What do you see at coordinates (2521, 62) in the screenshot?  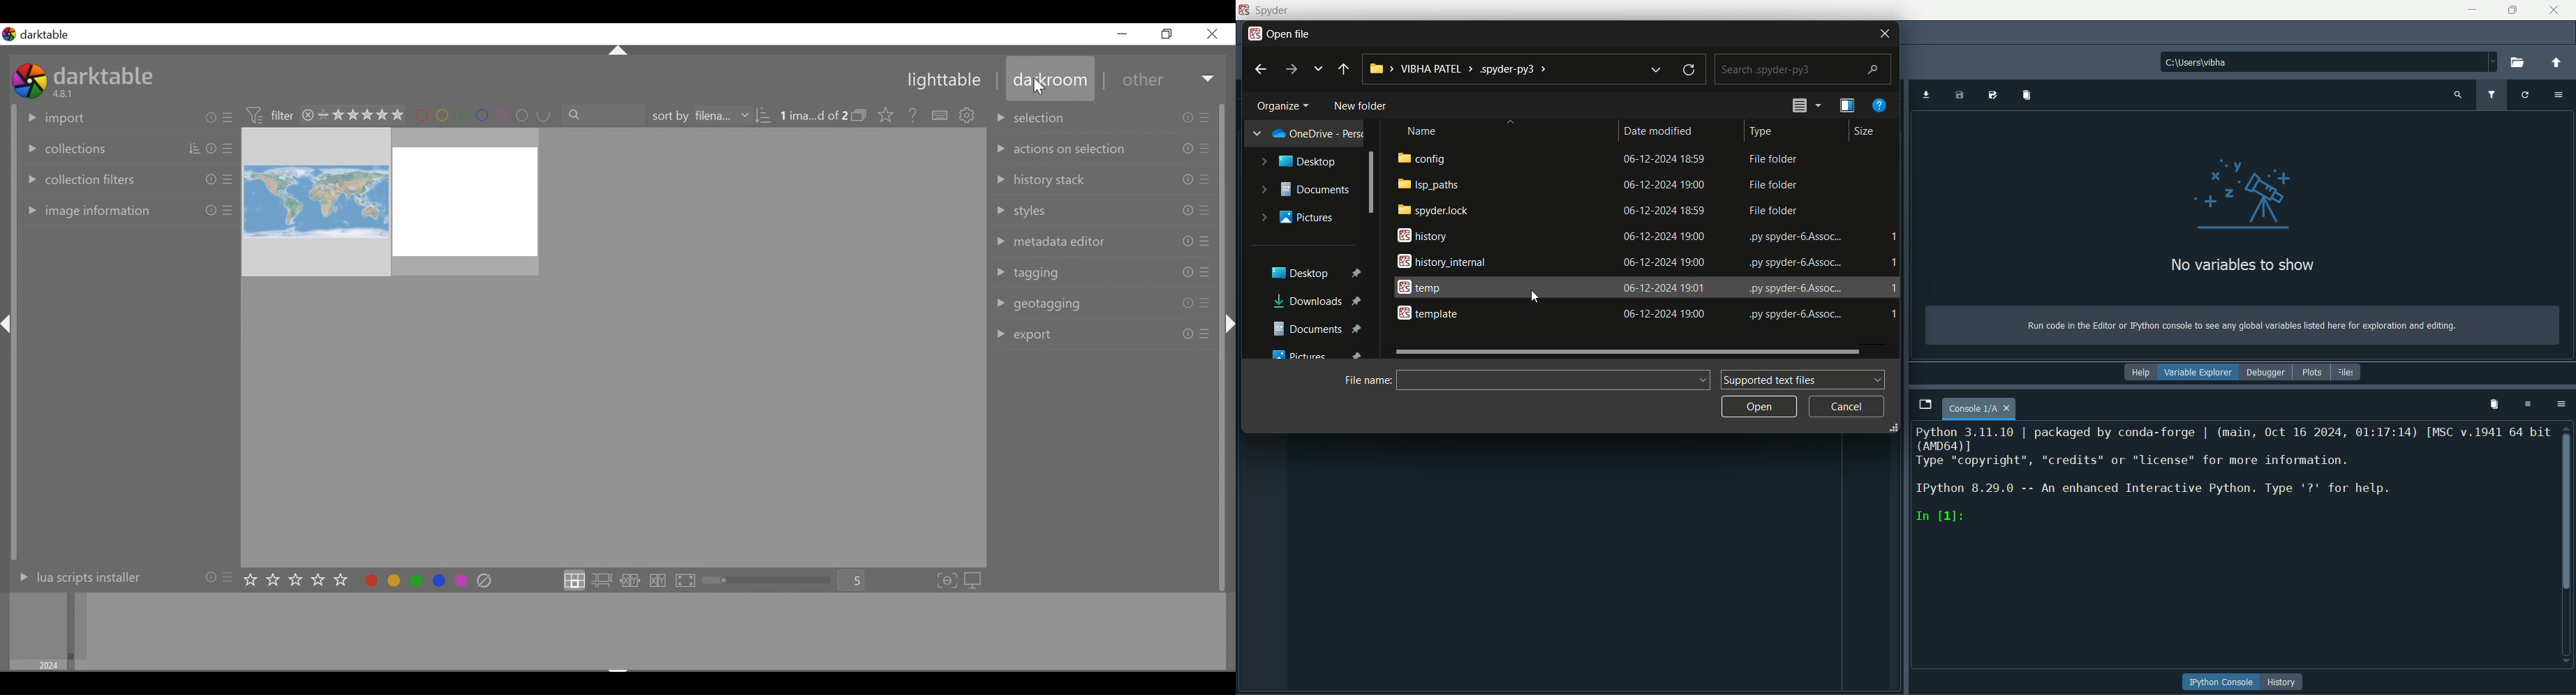 I see `open folder` at bounding box center [2521, 62].